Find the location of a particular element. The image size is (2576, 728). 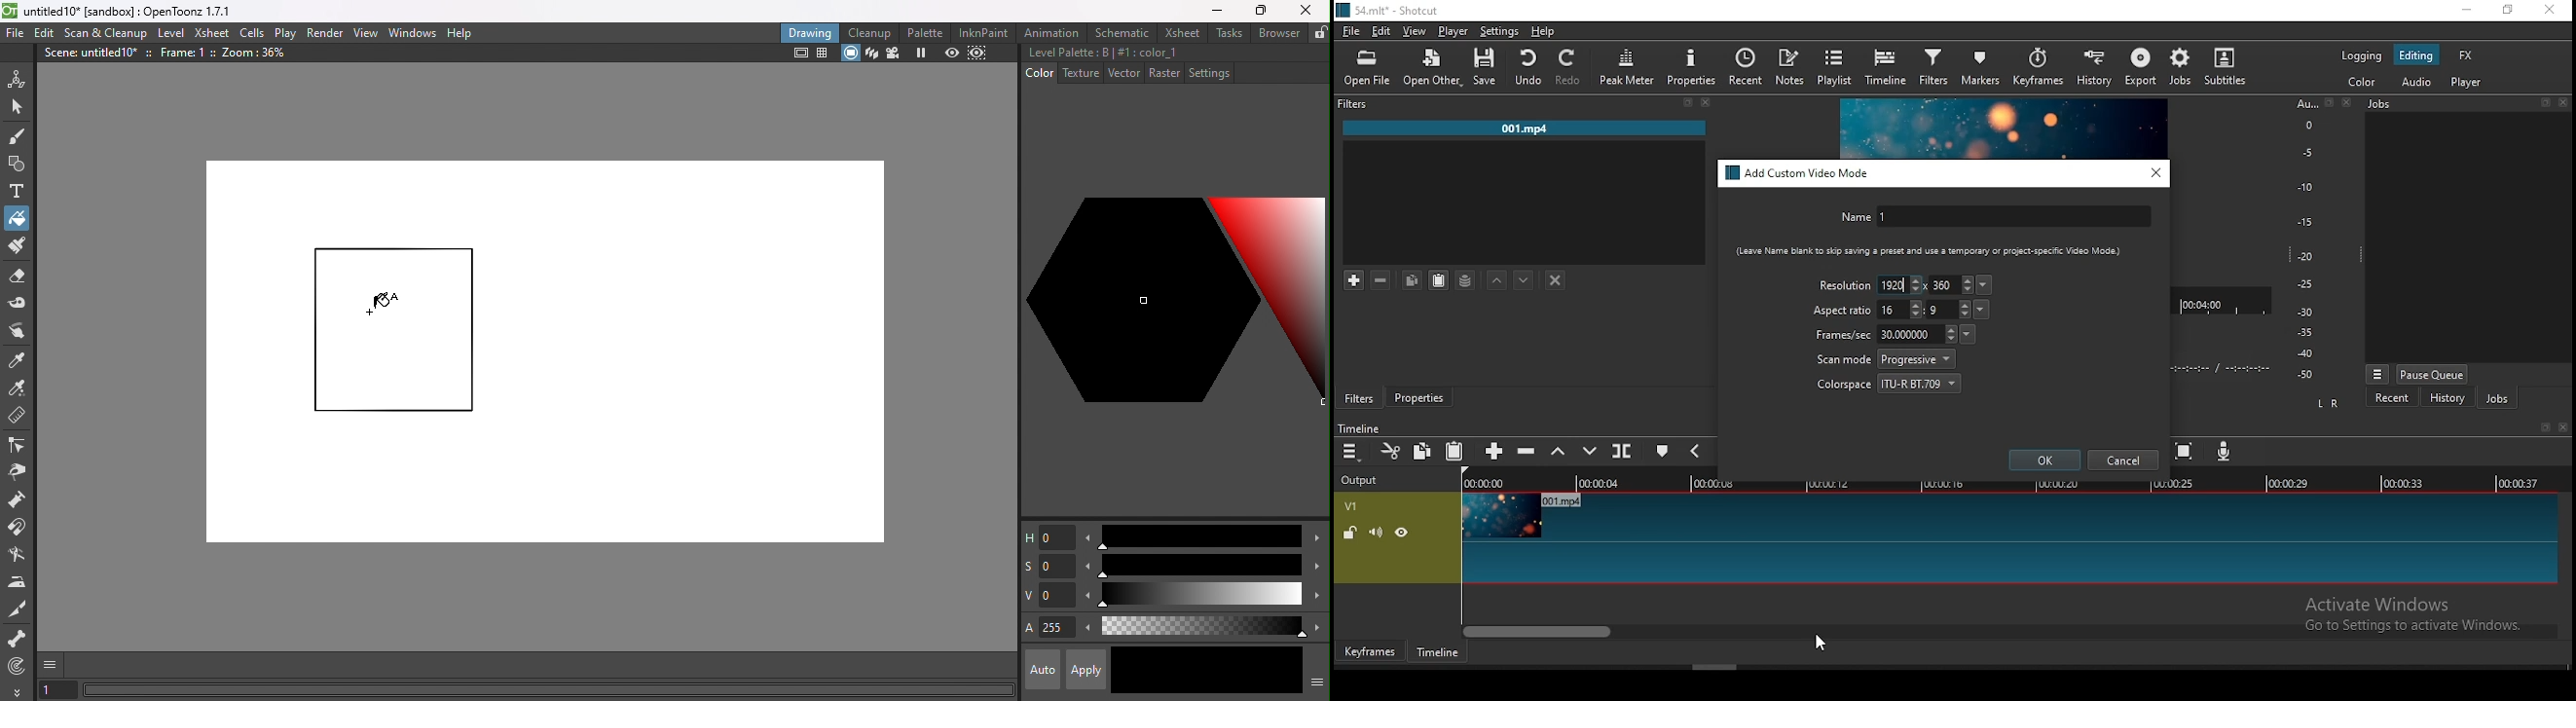

Filter is located at coordinates (1355, 104).